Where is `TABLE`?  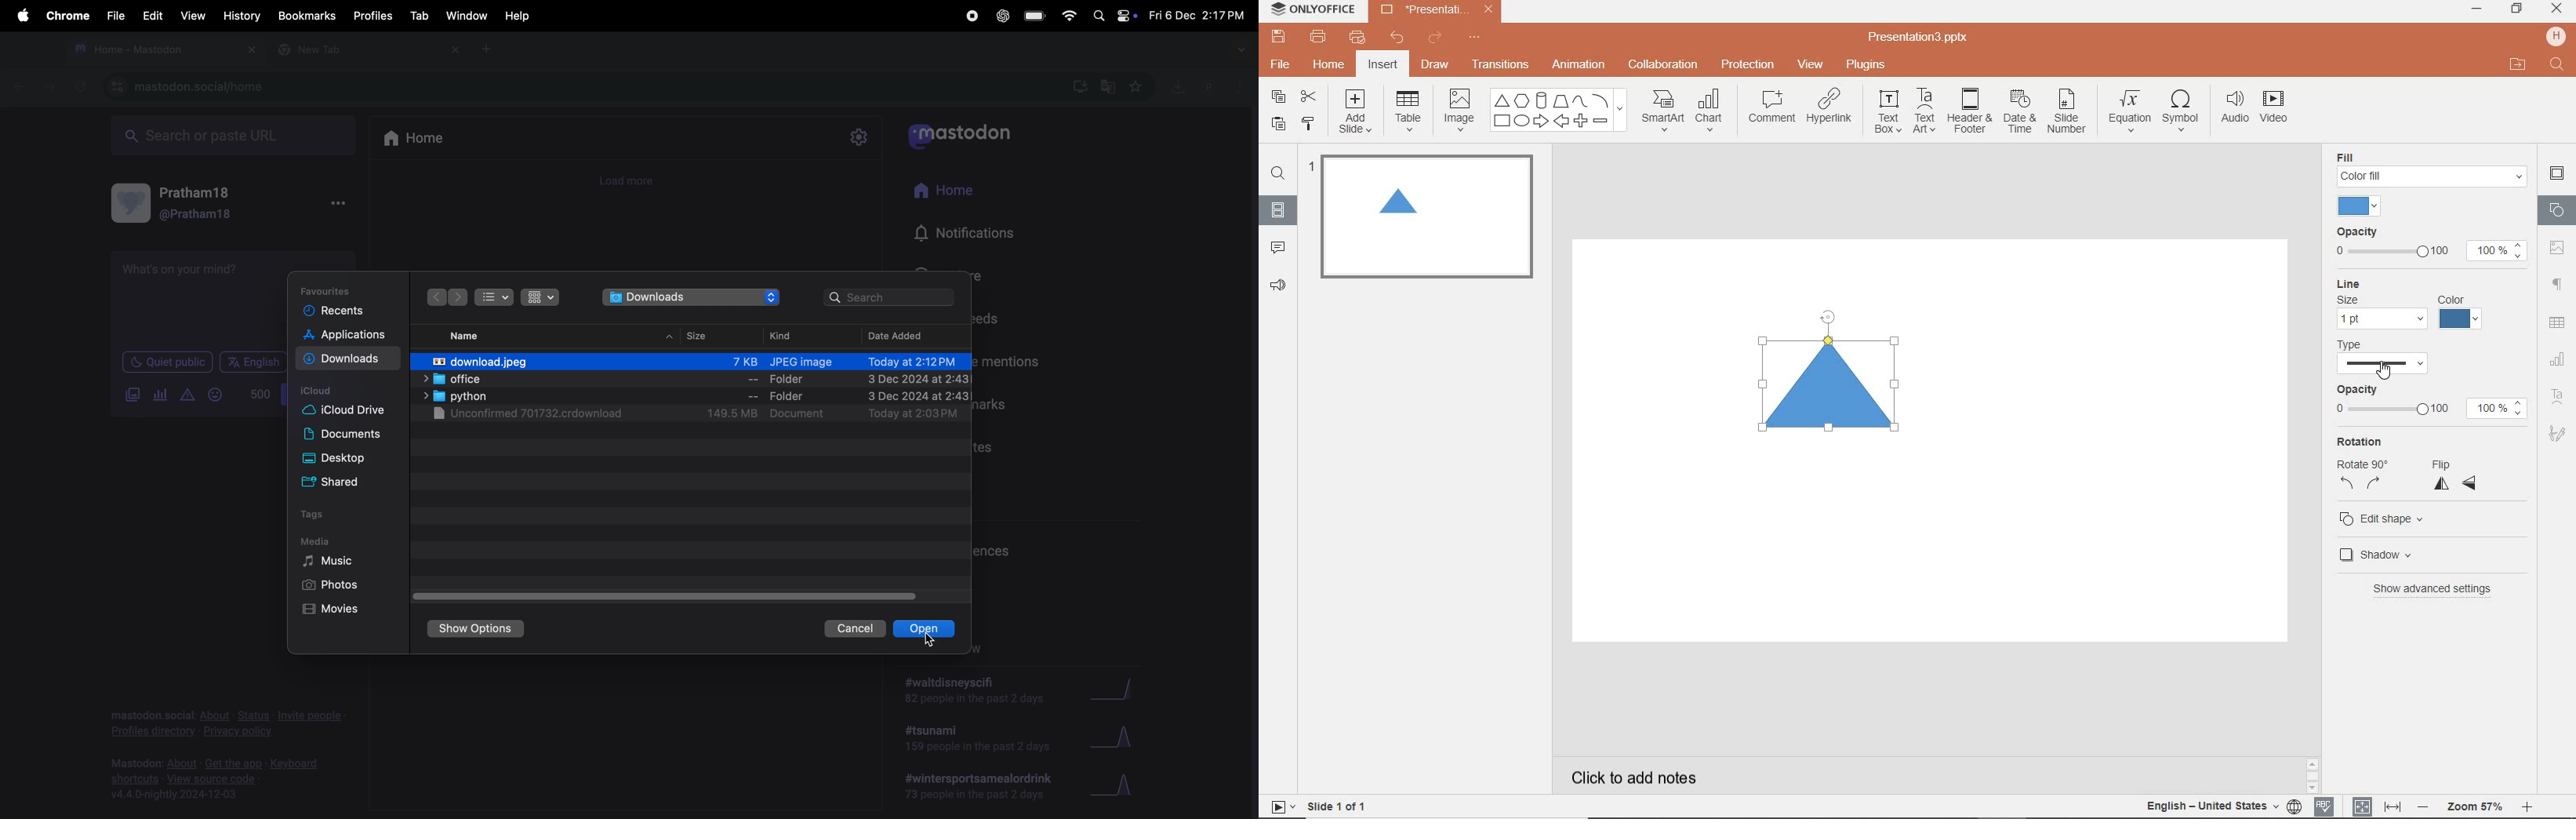 TABLE is located at coordinates (1408, 111).